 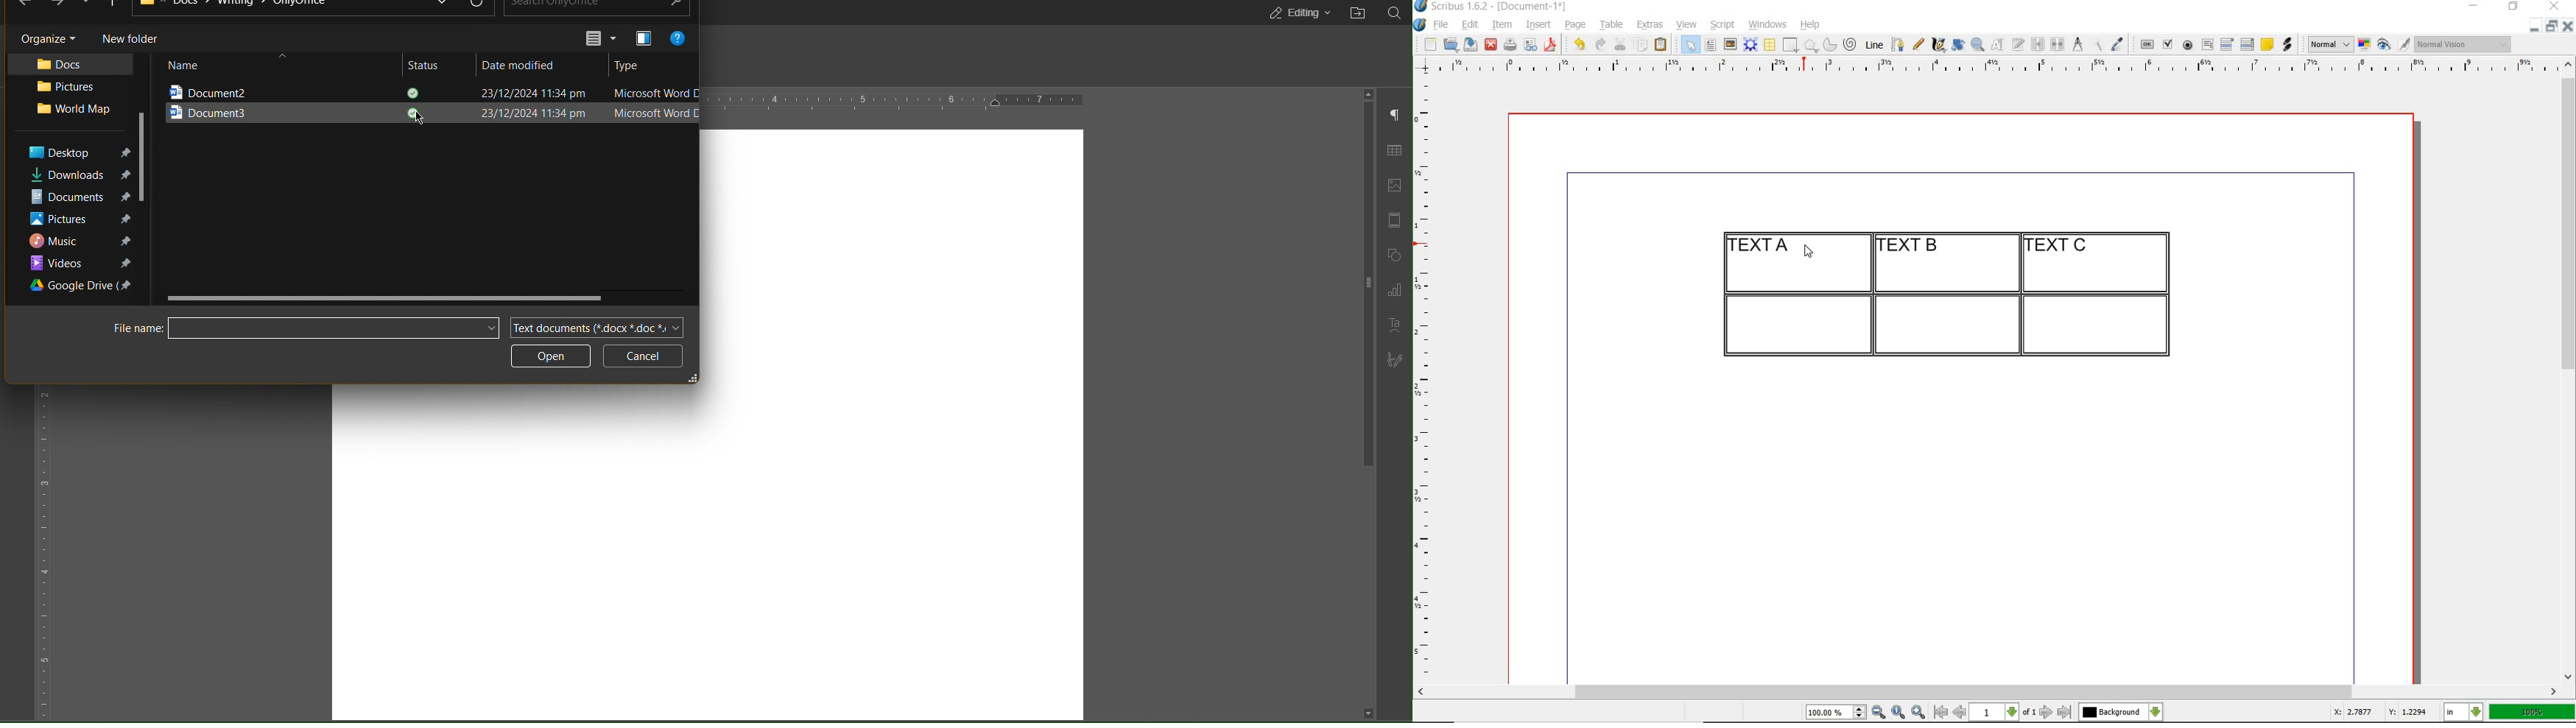 I want to click on scrollbar, so click(x=1987, y=693).